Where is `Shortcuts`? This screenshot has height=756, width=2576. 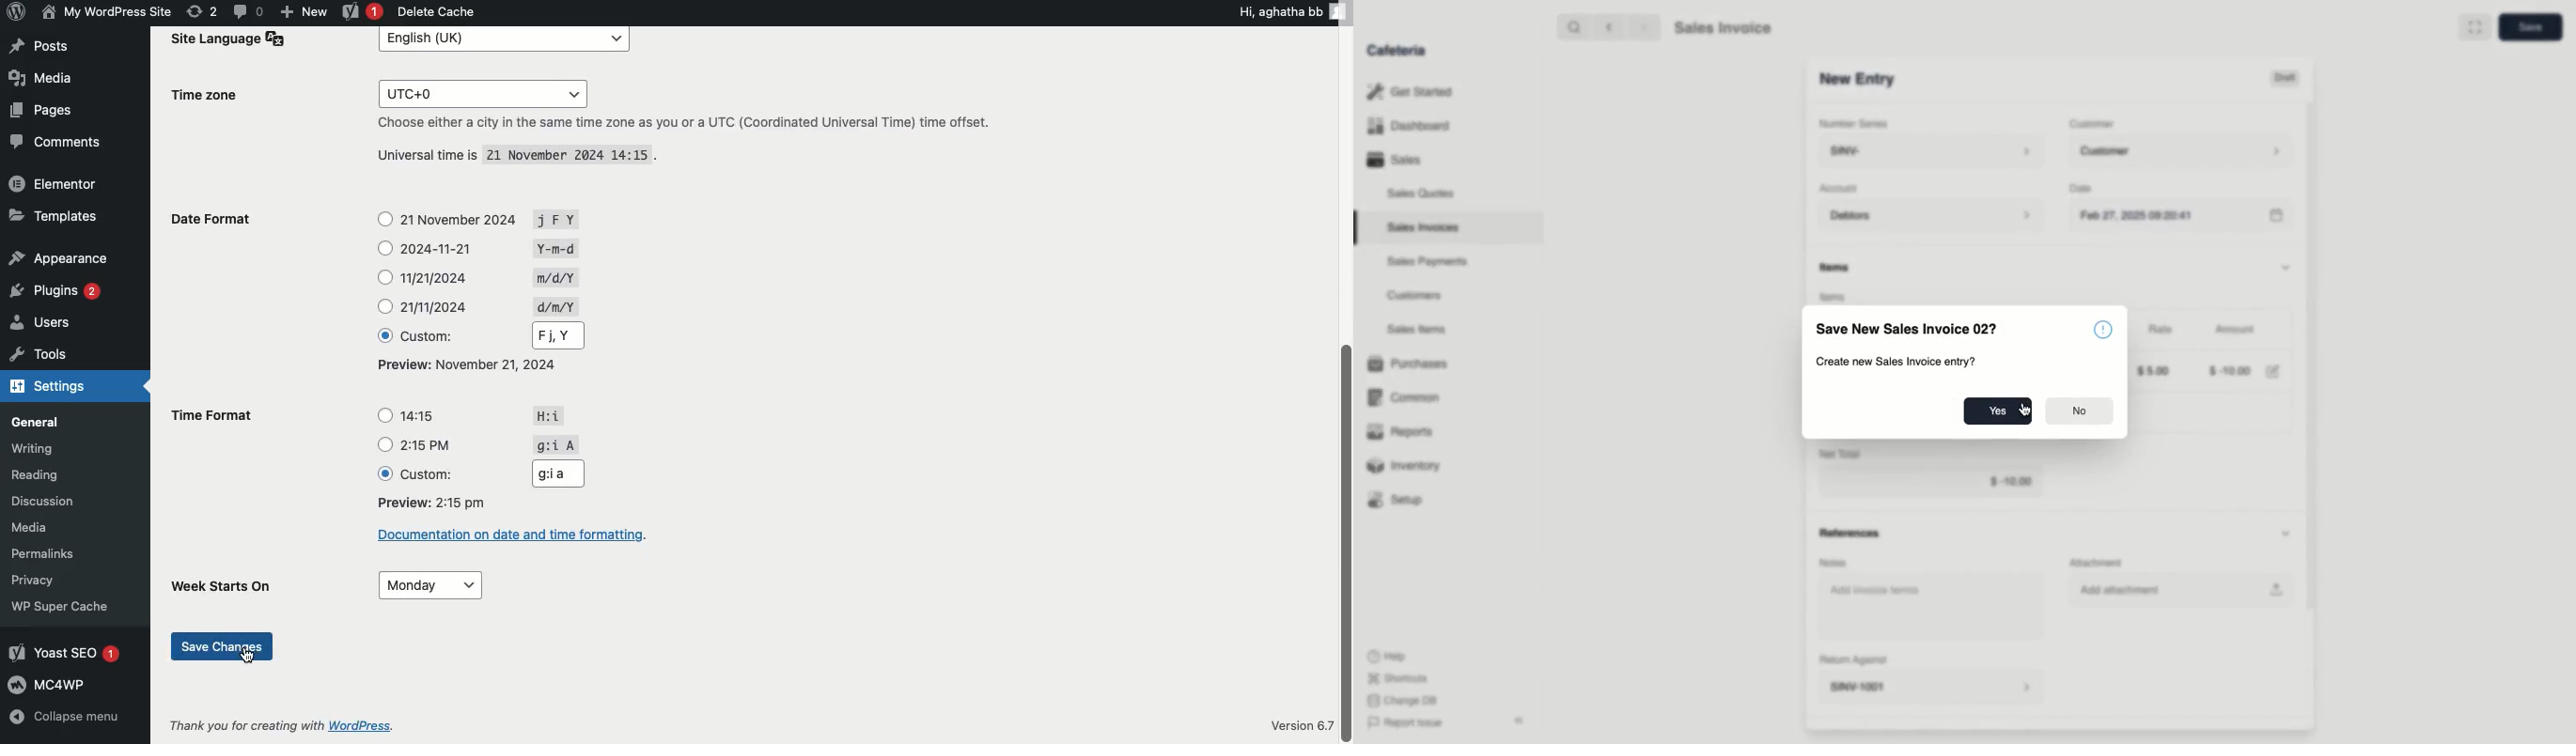 Shortcuts is located at coordinates (1399, 677).